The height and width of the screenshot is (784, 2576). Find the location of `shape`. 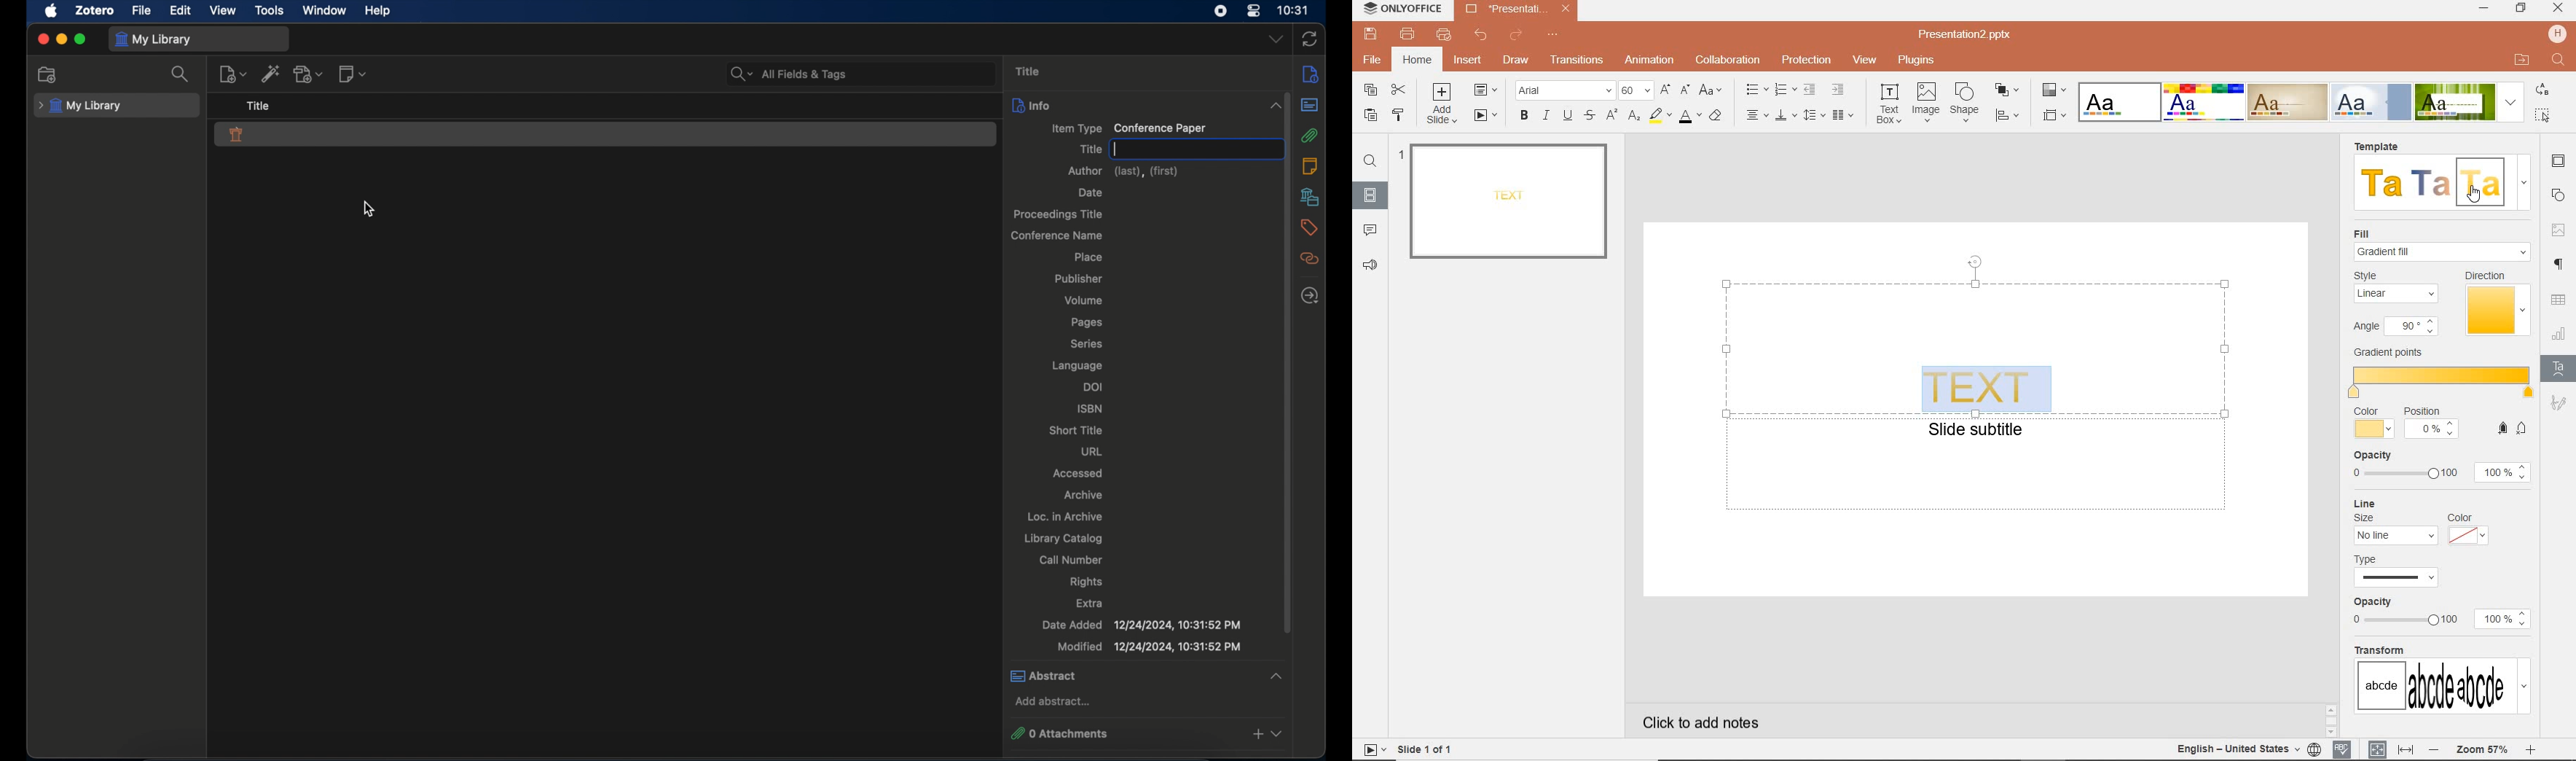

shape is located at coordinates (1966, 103).